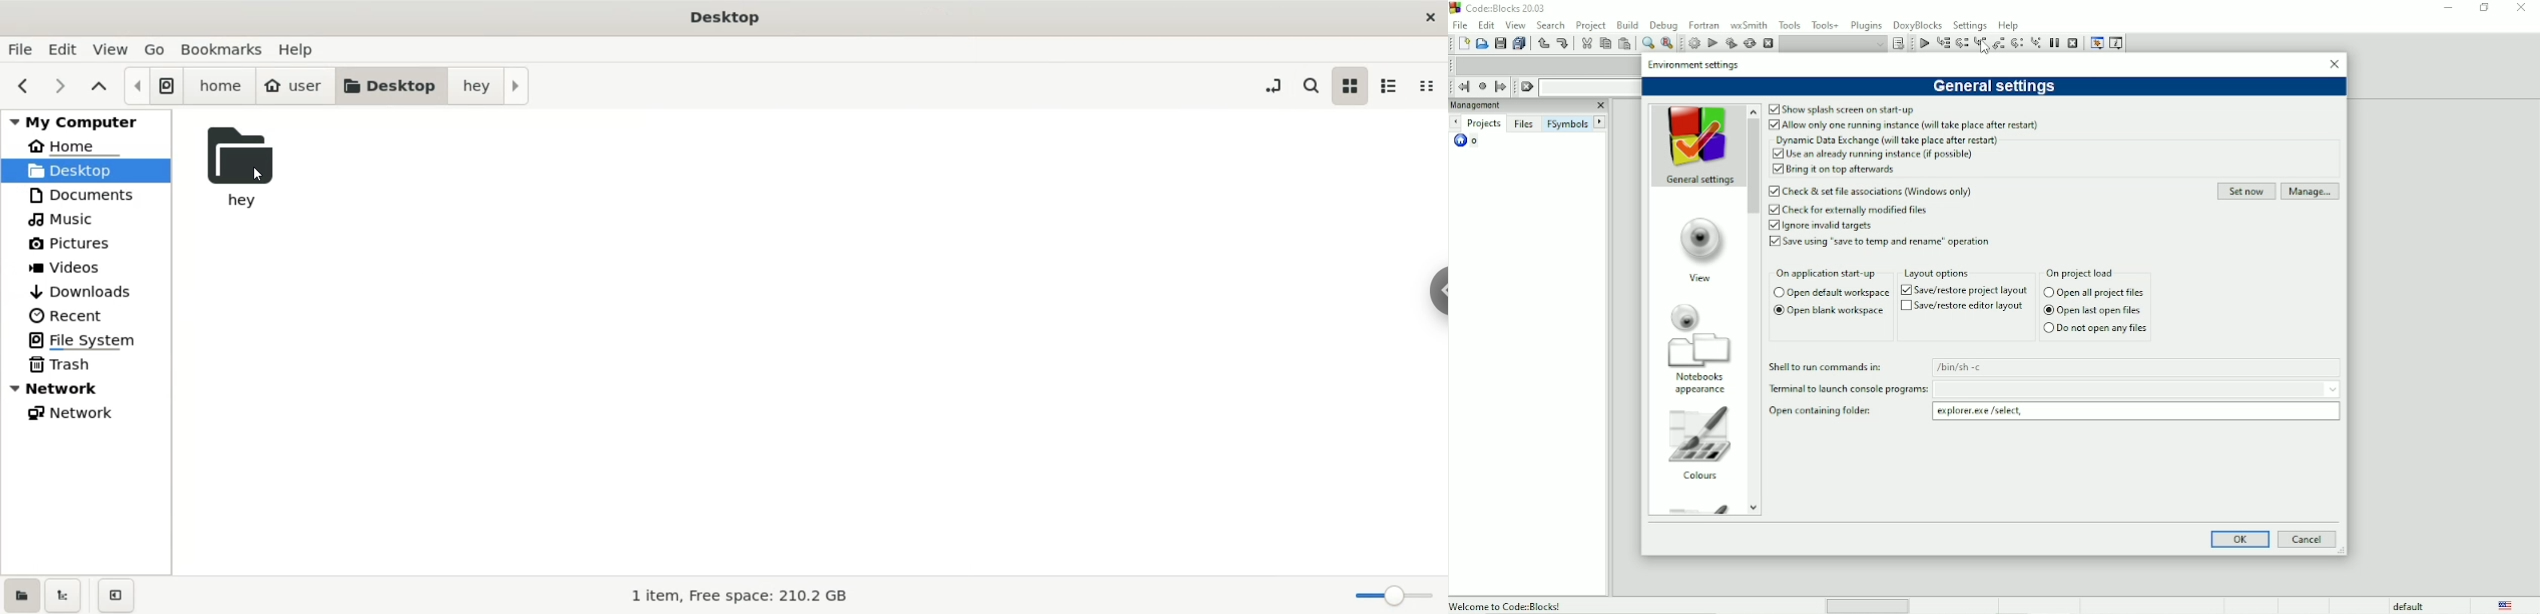  I want to click on Show splash screen on start-up, so click(1841, 109).